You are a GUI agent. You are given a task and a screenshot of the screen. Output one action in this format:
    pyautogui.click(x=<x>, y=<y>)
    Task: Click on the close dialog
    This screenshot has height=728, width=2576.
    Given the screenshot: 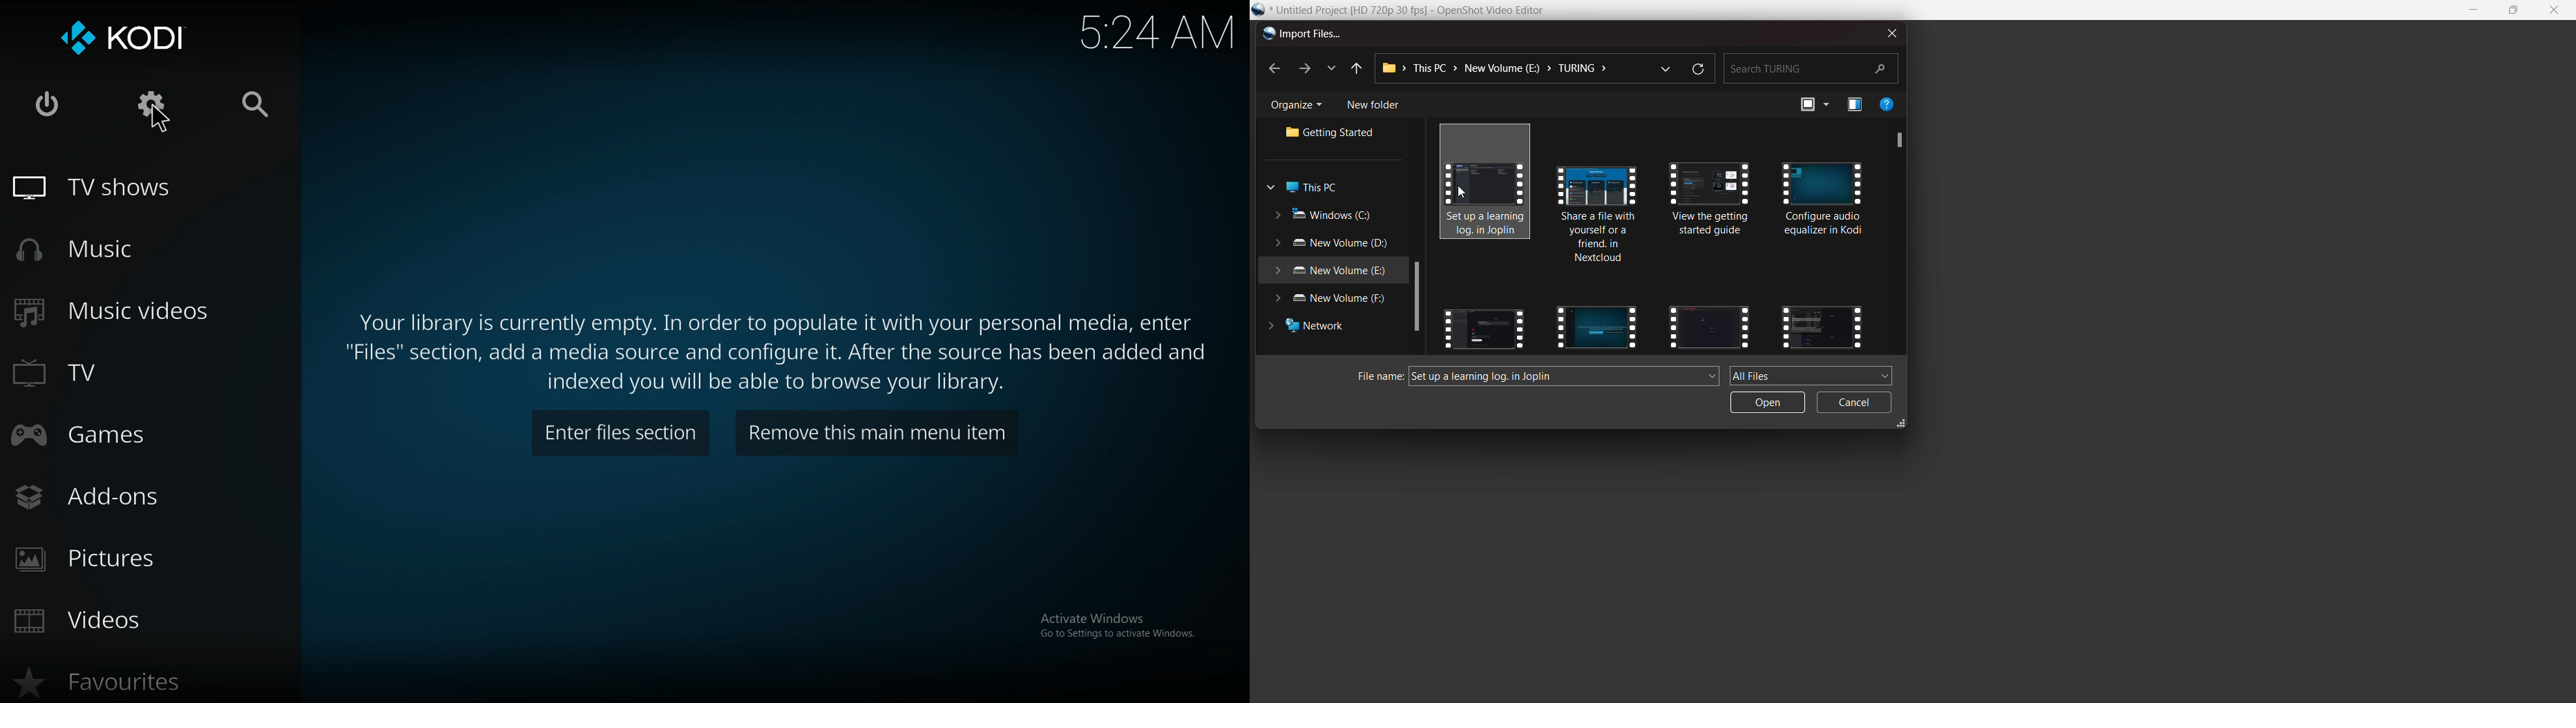 What is the action you would take?
    pyautogui.click(x=1889, y=32)
    